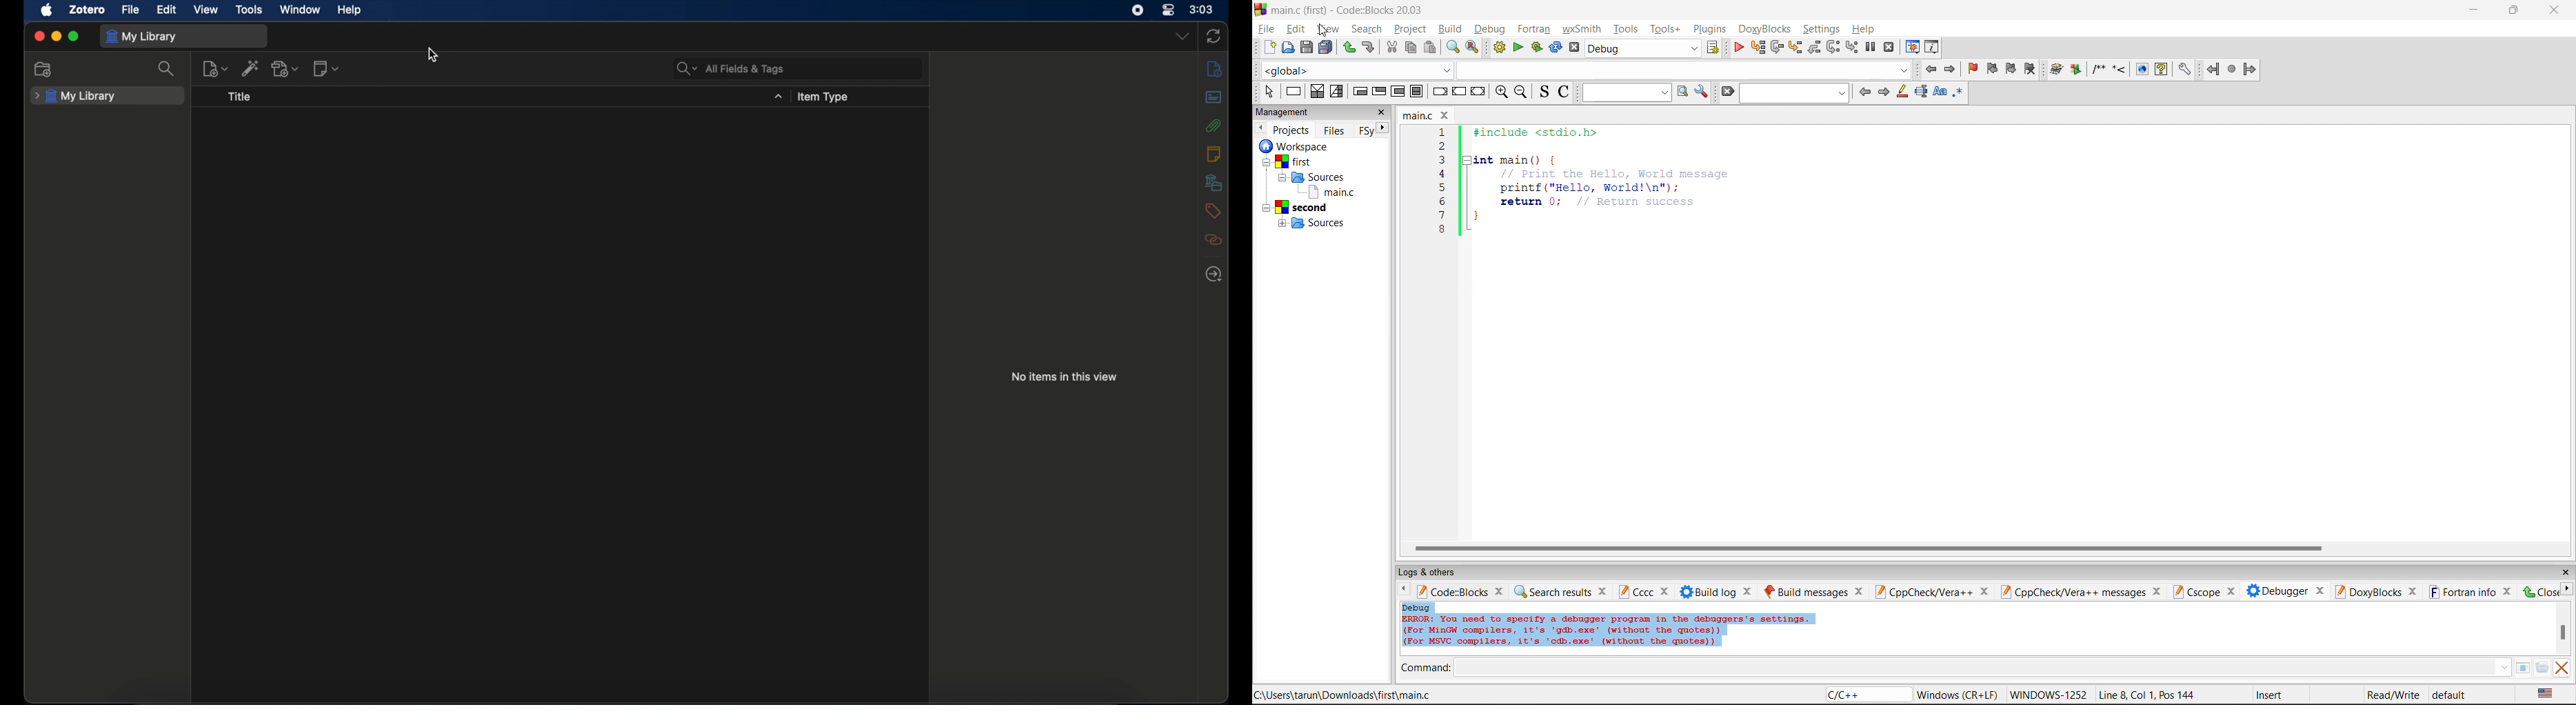 This screenshot has width=2576, height=728. What do you see at coordinates (1367, 132) in the screenshot?
I see `FSy` at bounding box center [1367, 132].